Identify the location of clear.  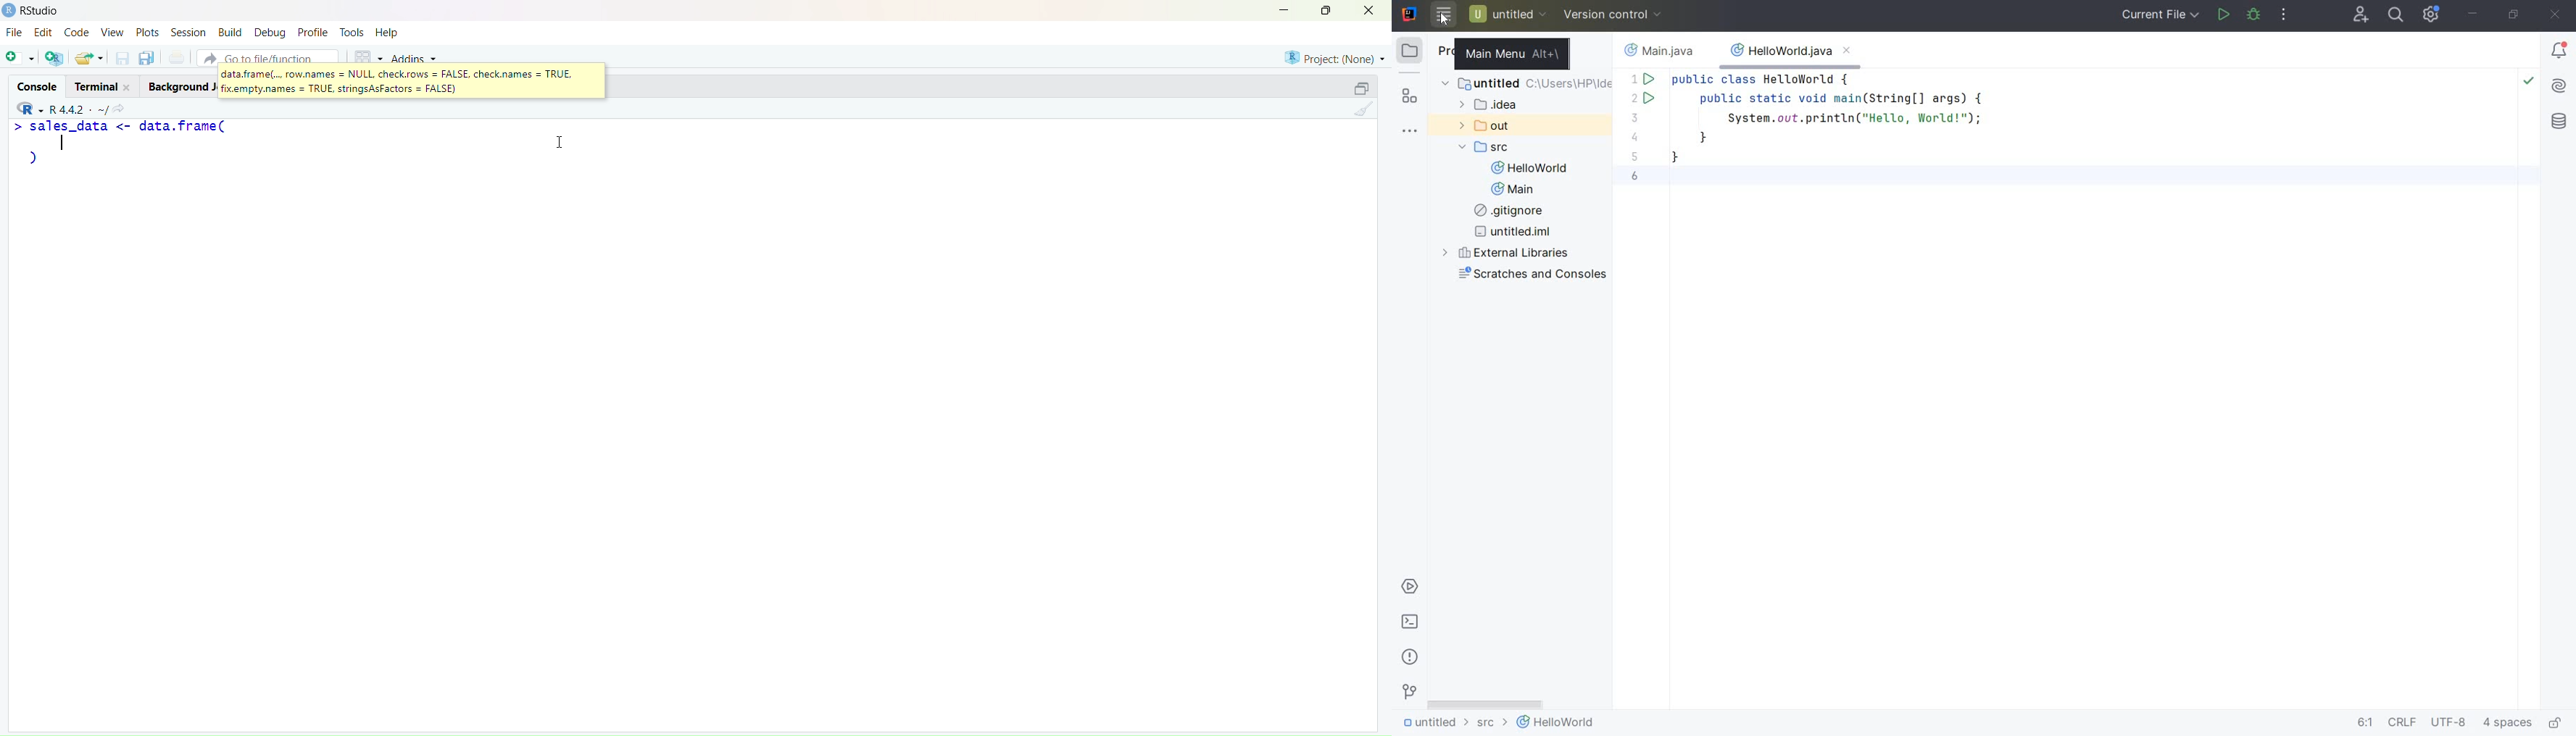
(1367, 112).